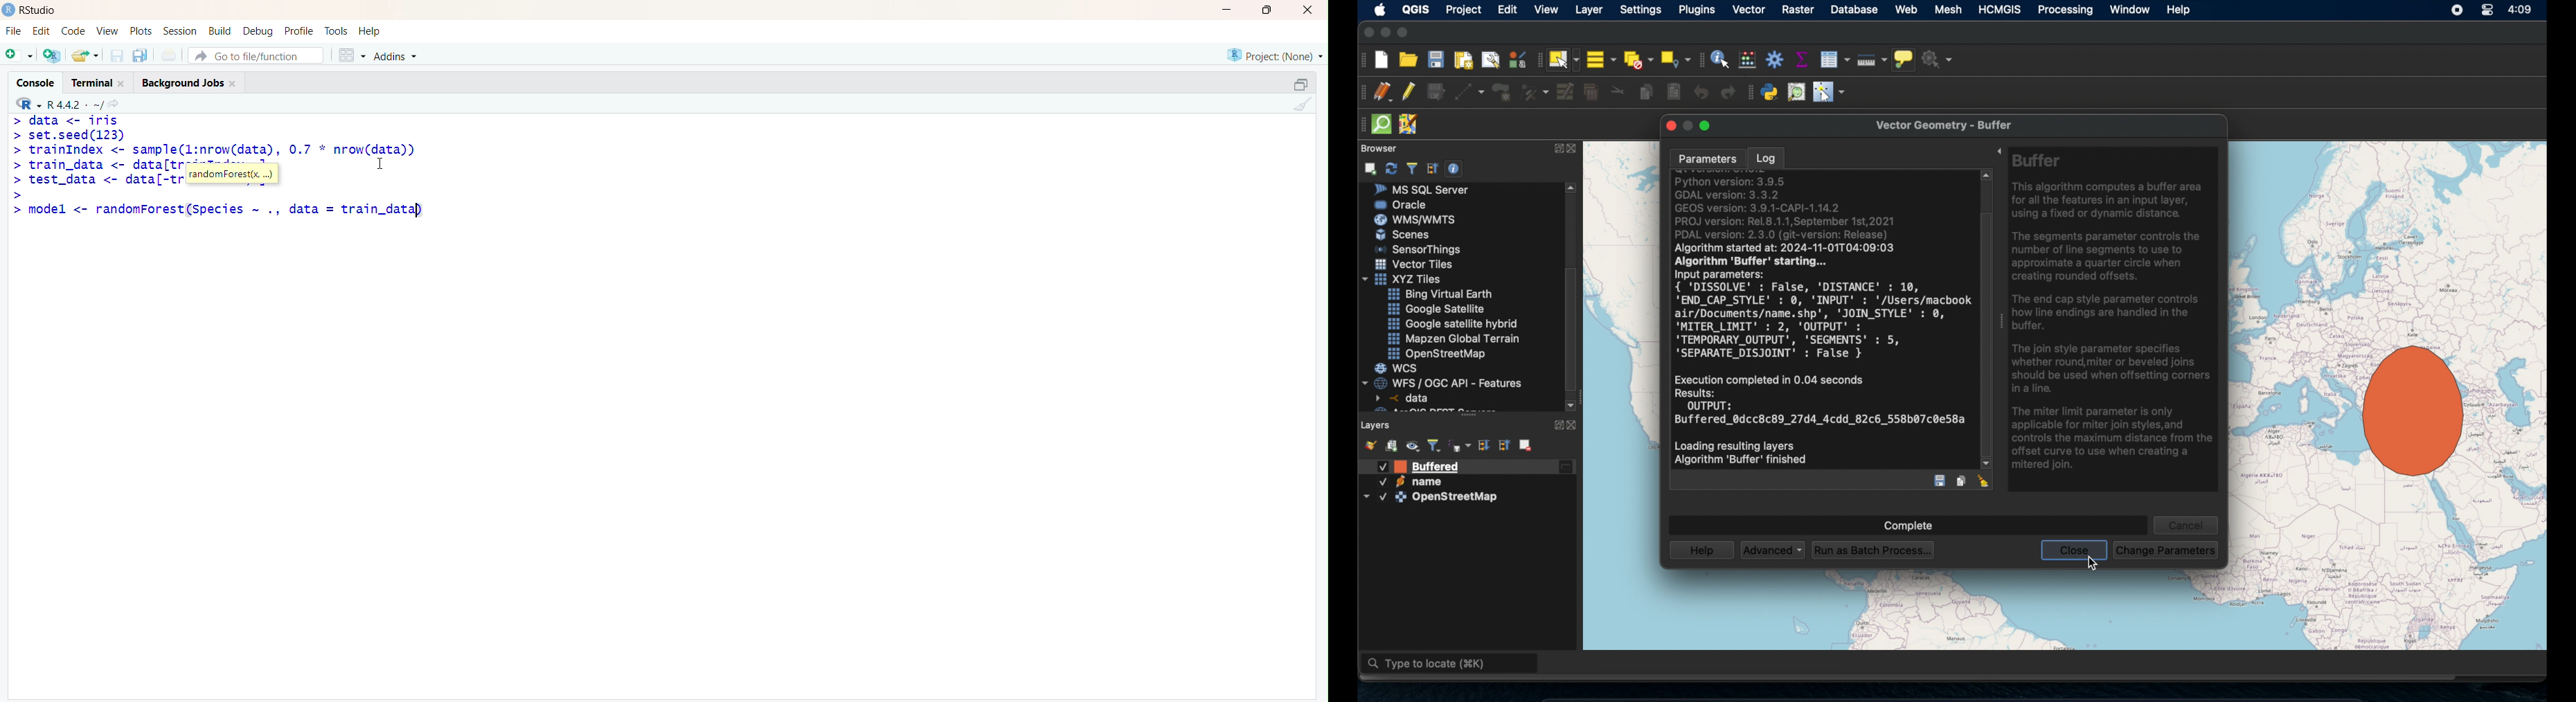  Describe the element at coordinates (1674, 91) in the screenshot. I see `paste features` at that location.